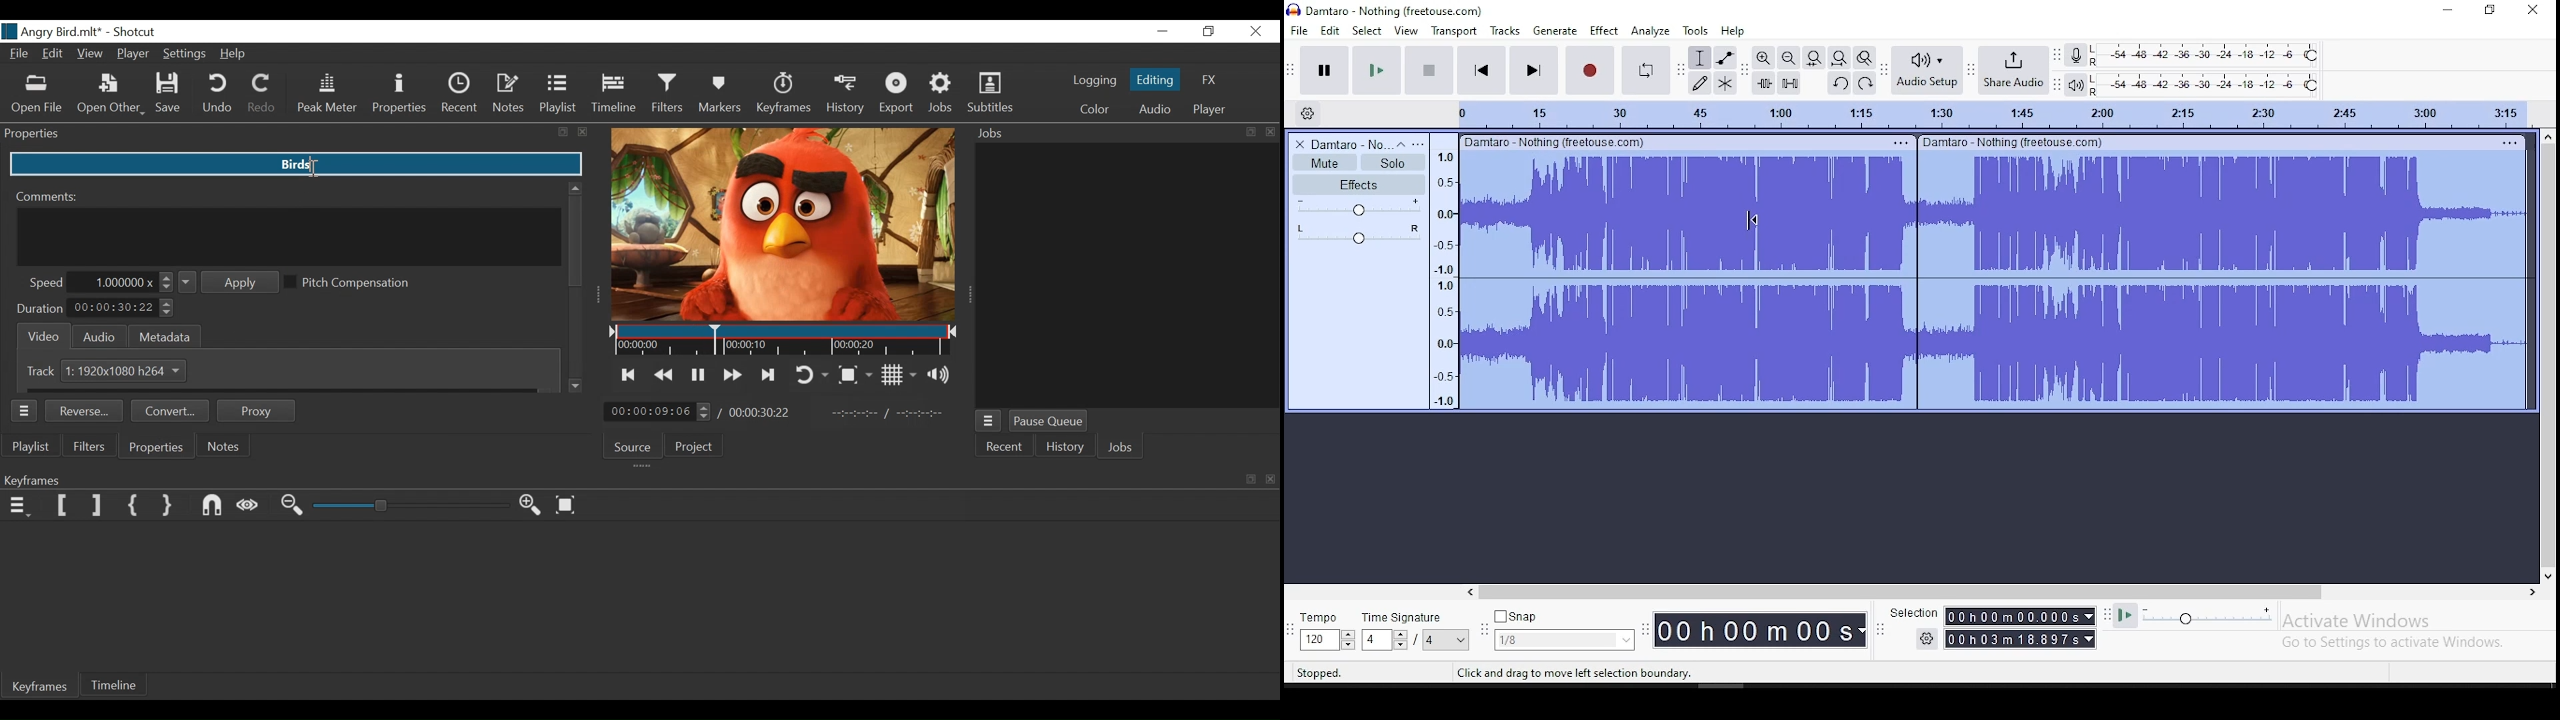 This screenshot has height=728, width=2576. What do you see at coordinates (1557, 32) in the screenshot?
I see `generate` at bounding box center [1557, 32].